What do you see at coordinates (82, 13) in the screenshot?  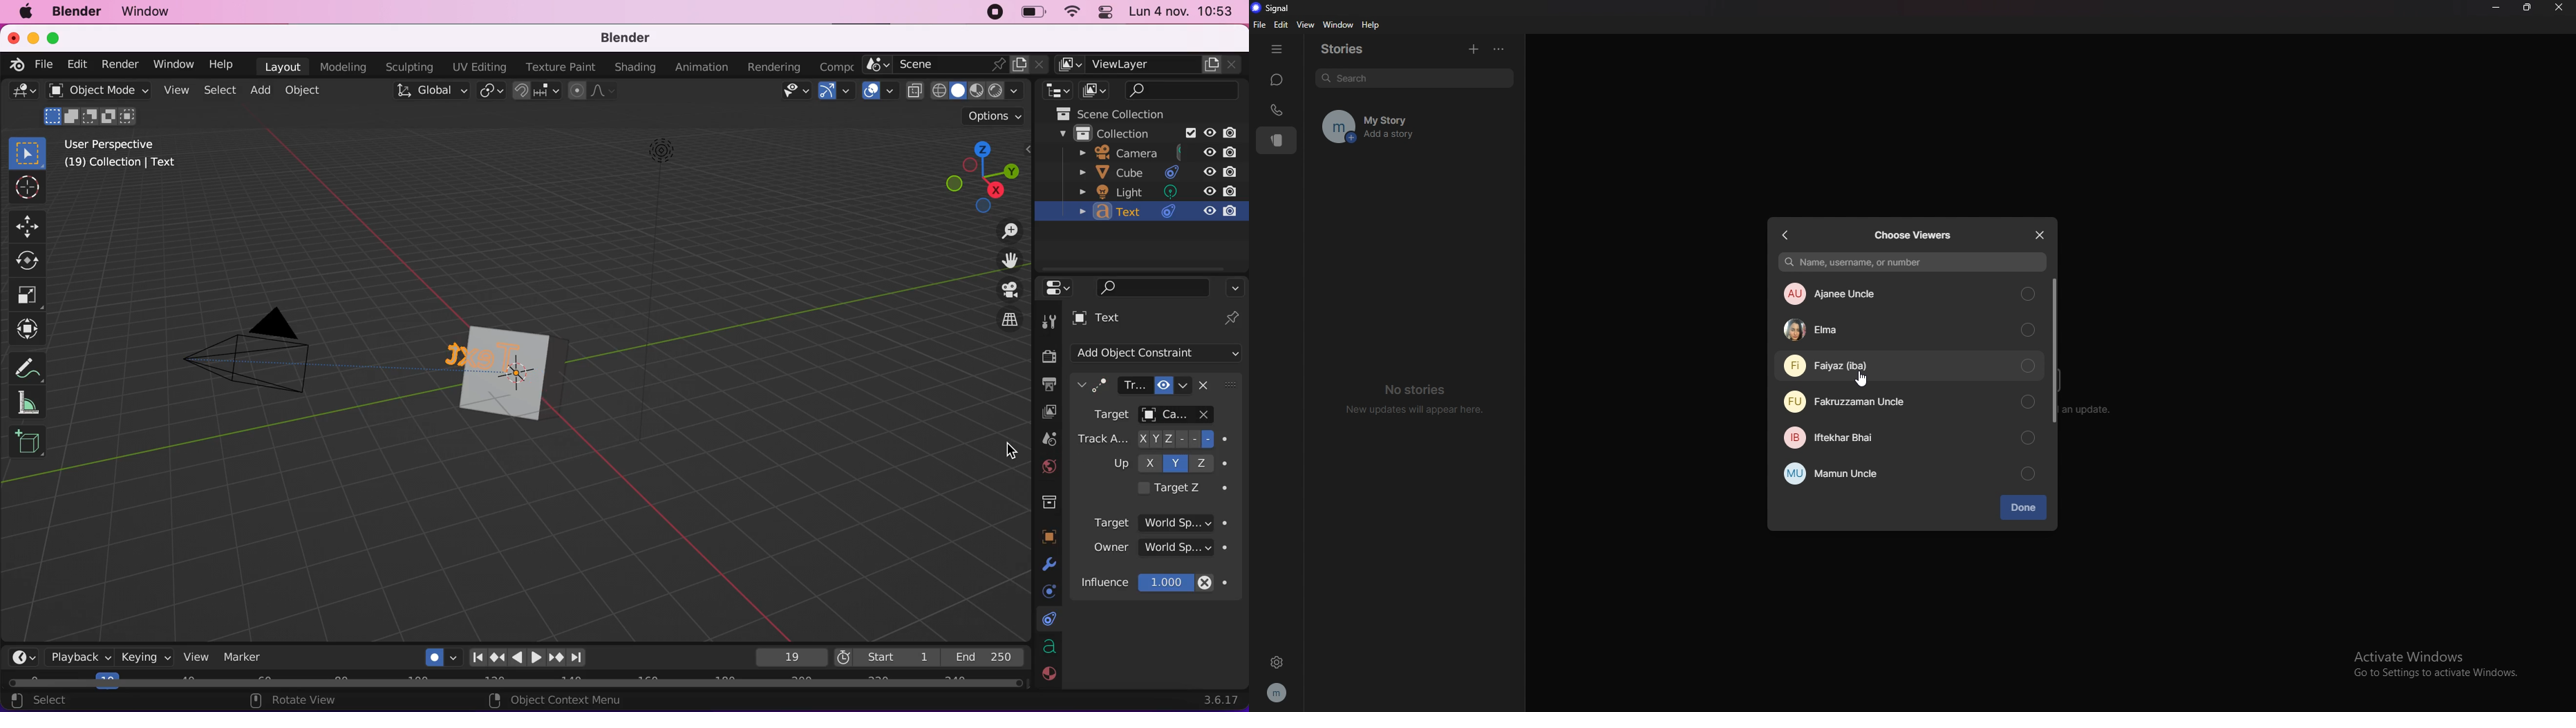 I see `blender` at bounding box center [82, 13].